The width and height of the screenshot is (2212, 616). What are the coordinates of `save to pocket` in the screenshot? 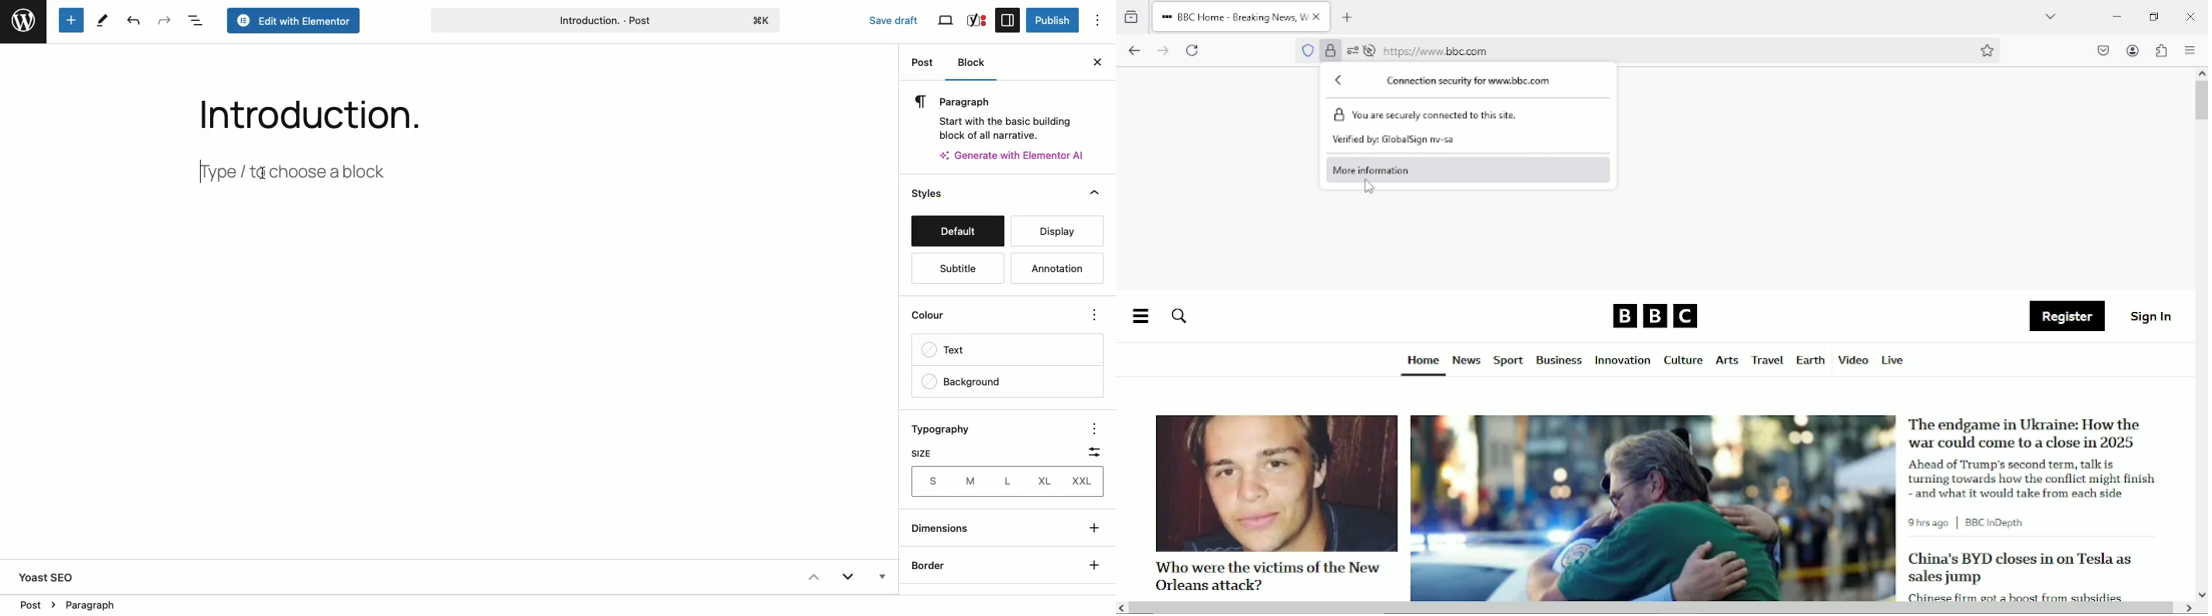 It's located at (2102, 50).